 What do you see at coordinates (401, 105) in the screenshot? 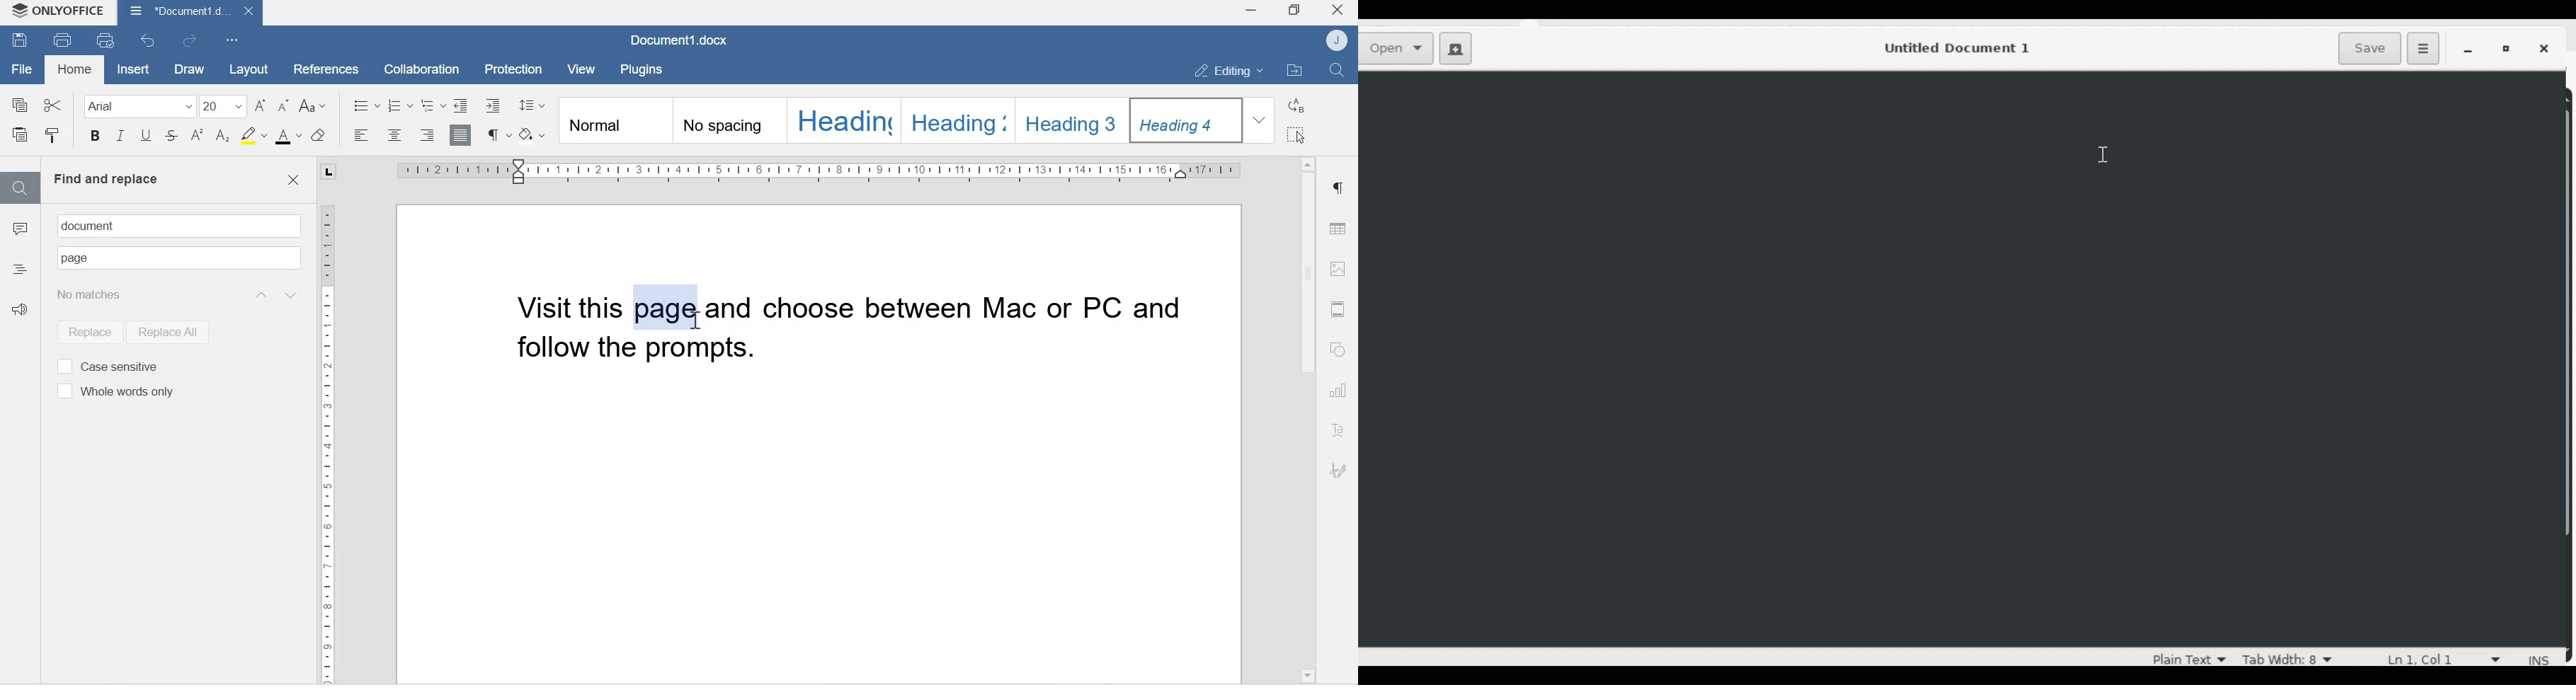
I see `Numbering` at bounding box center [401, 105].